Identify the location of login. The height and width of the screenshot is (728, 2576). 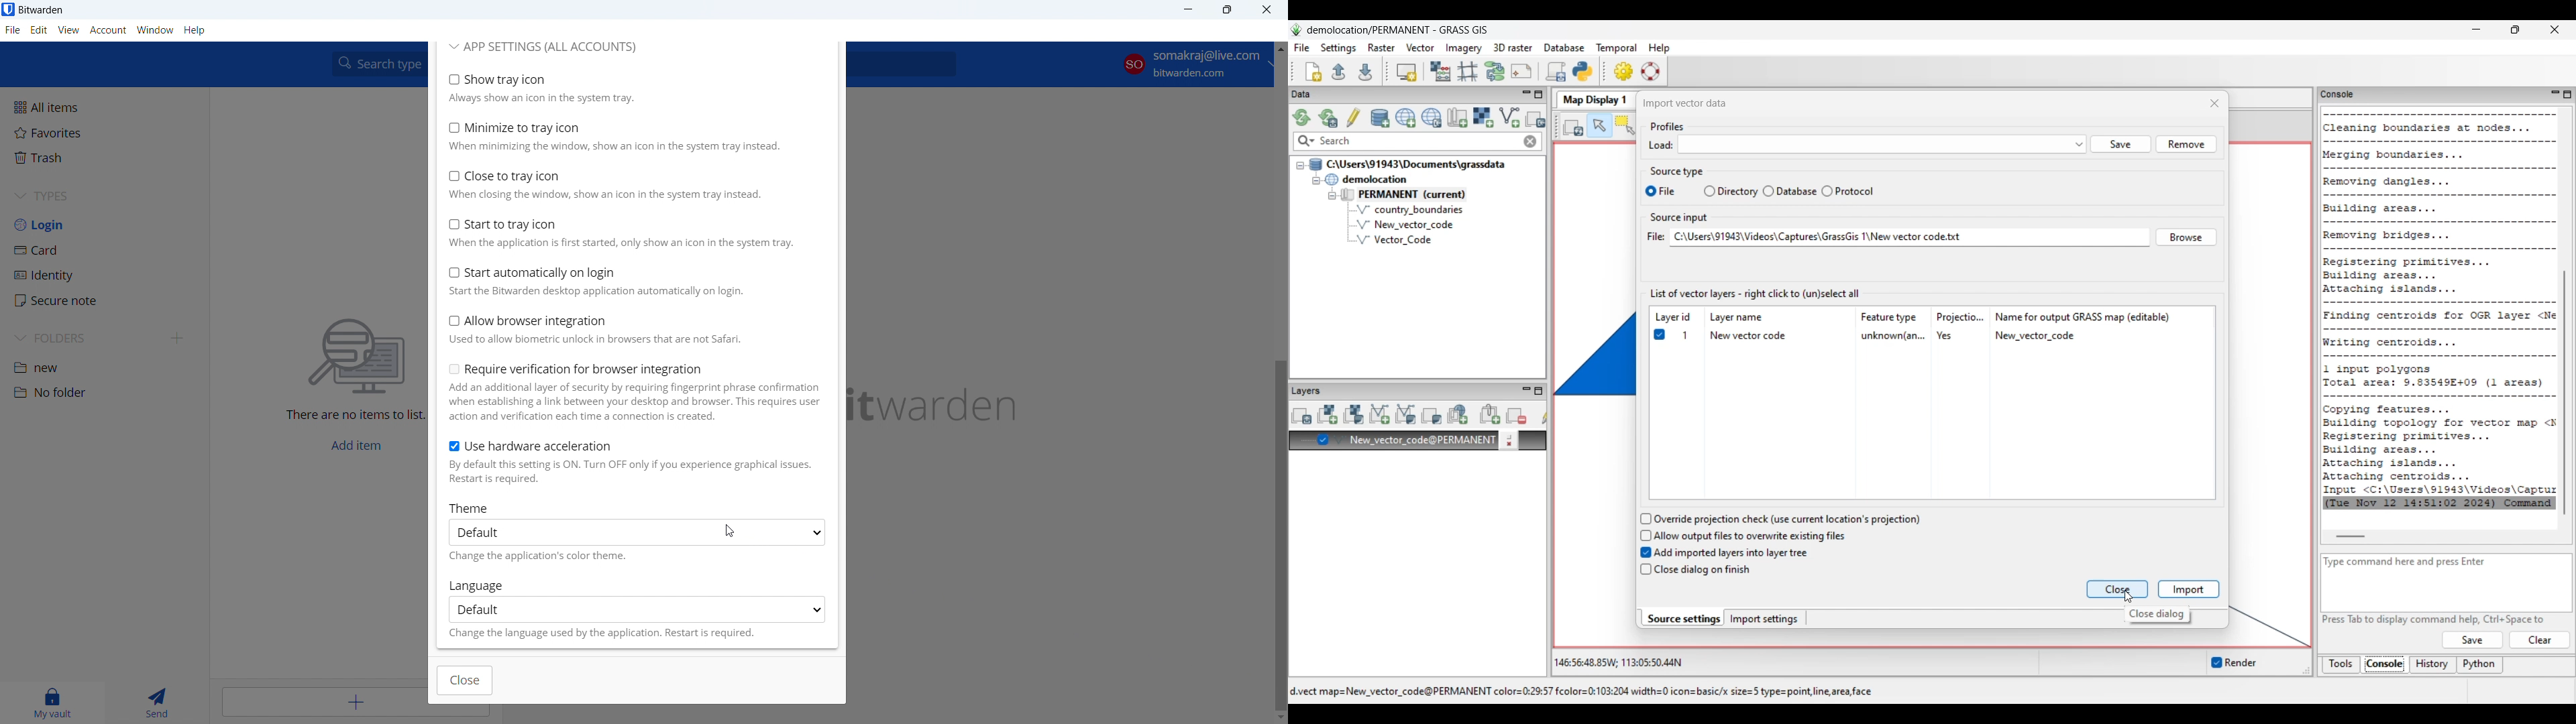
(105, 225).